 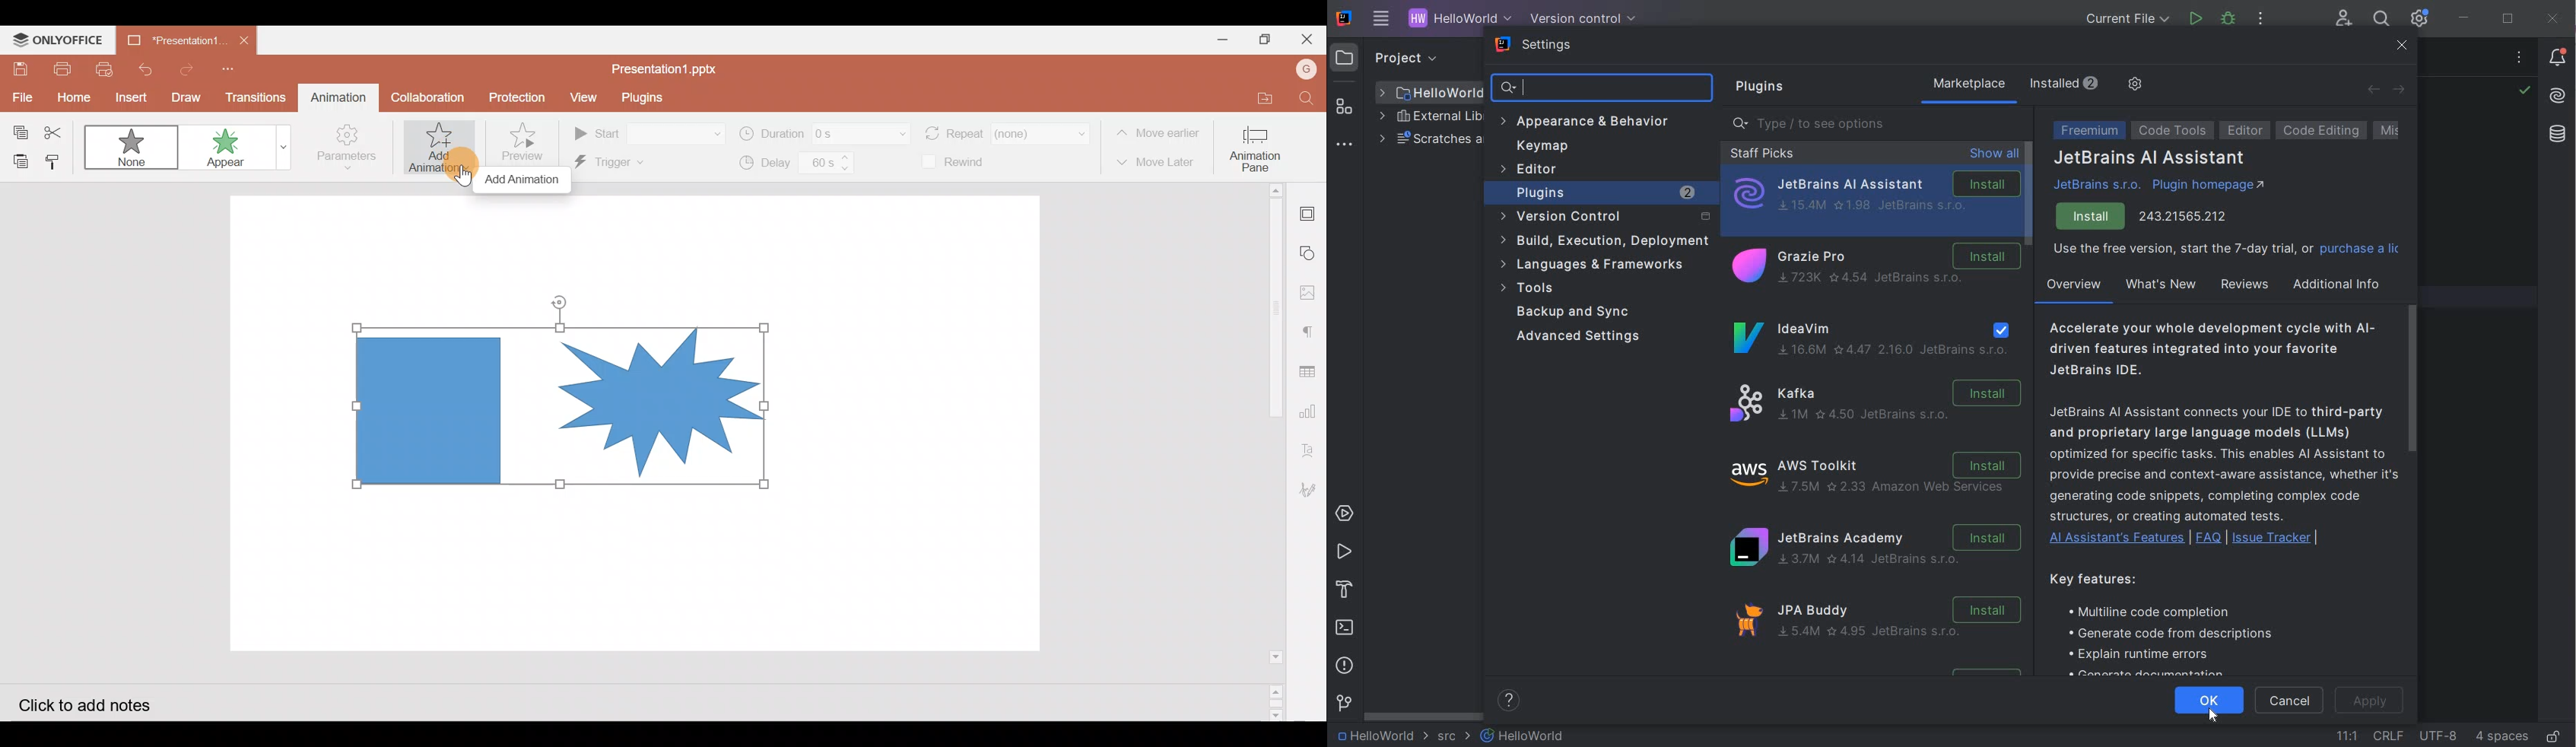 I want to click on MORE TOOL WINDOWS, so click(x=1344, y=145).